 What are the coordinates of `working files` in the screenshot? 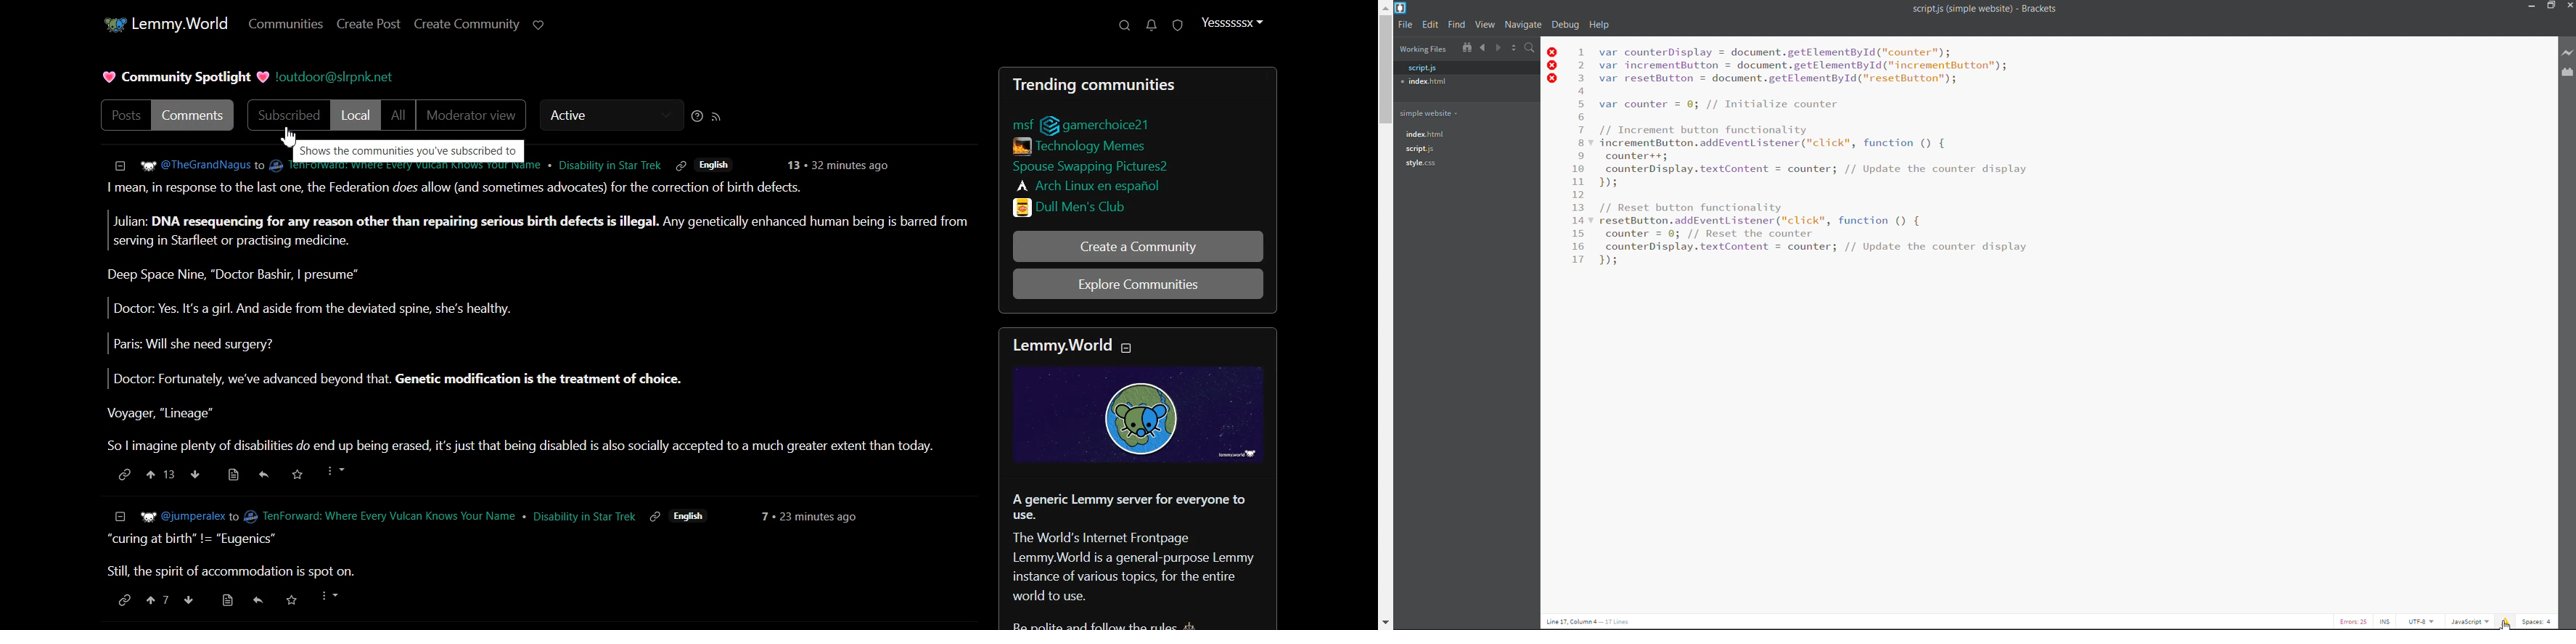 It's located at (1422, 51).